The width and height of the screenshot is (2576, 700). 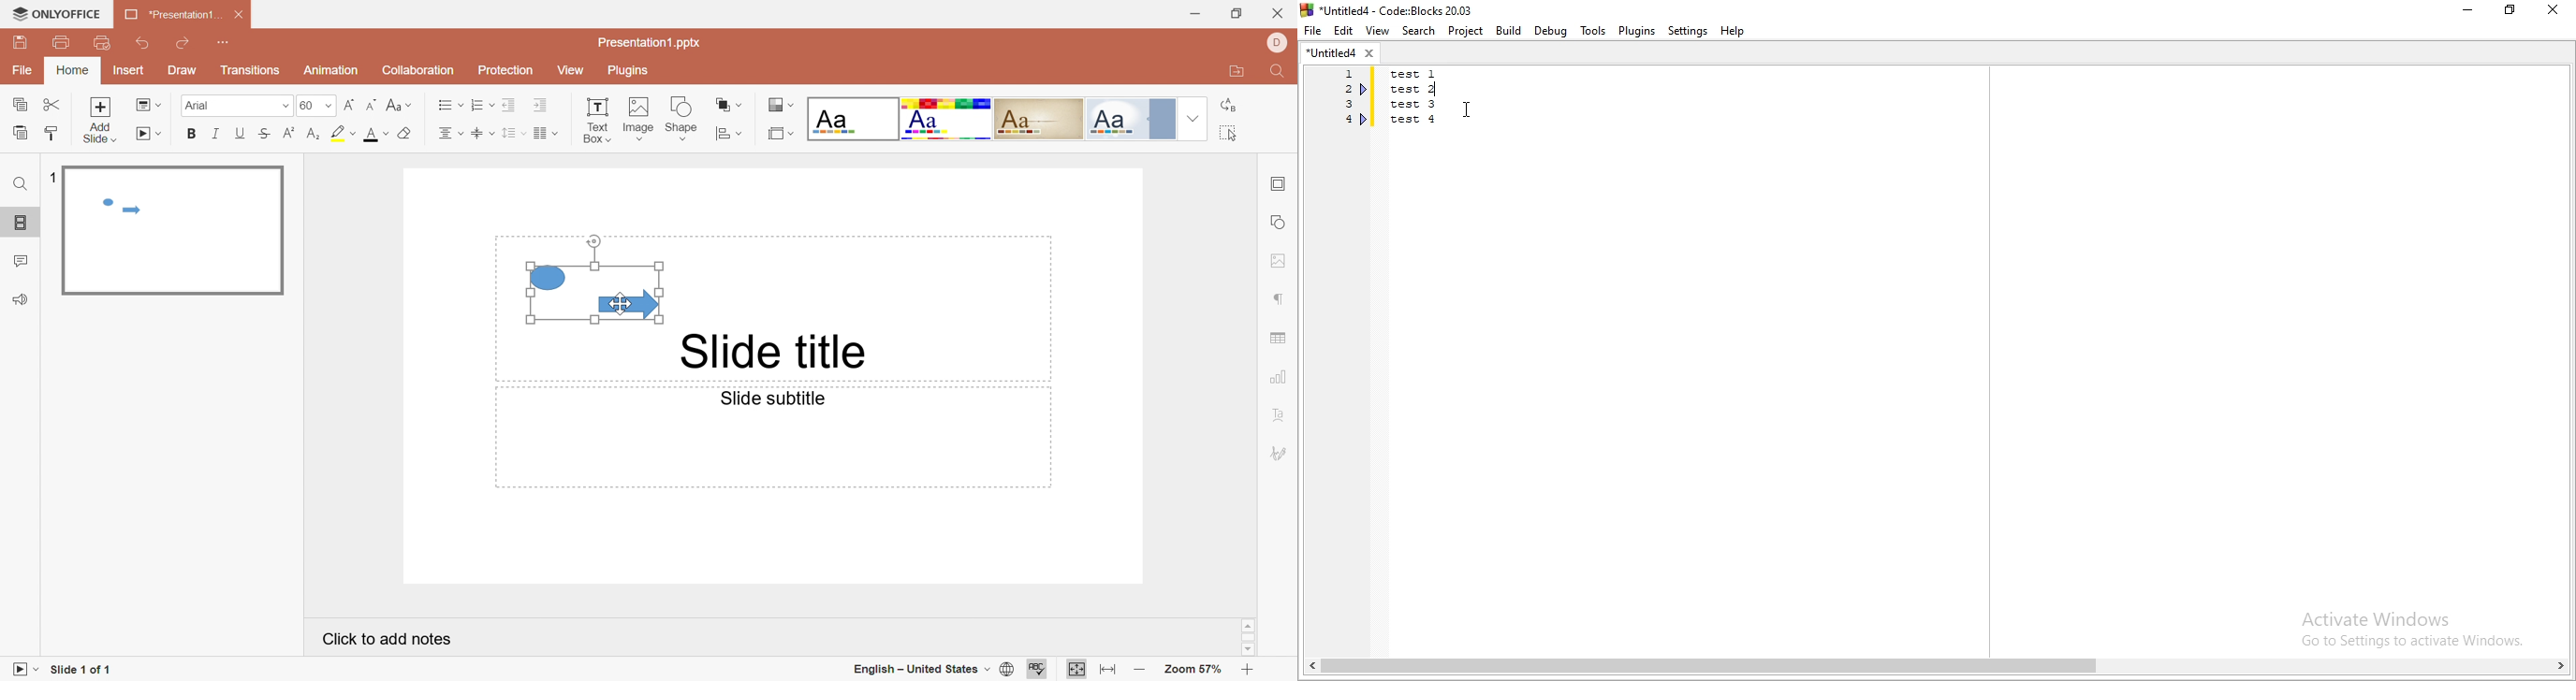 I want to click on Collaboration, so click(x=423, y=70).